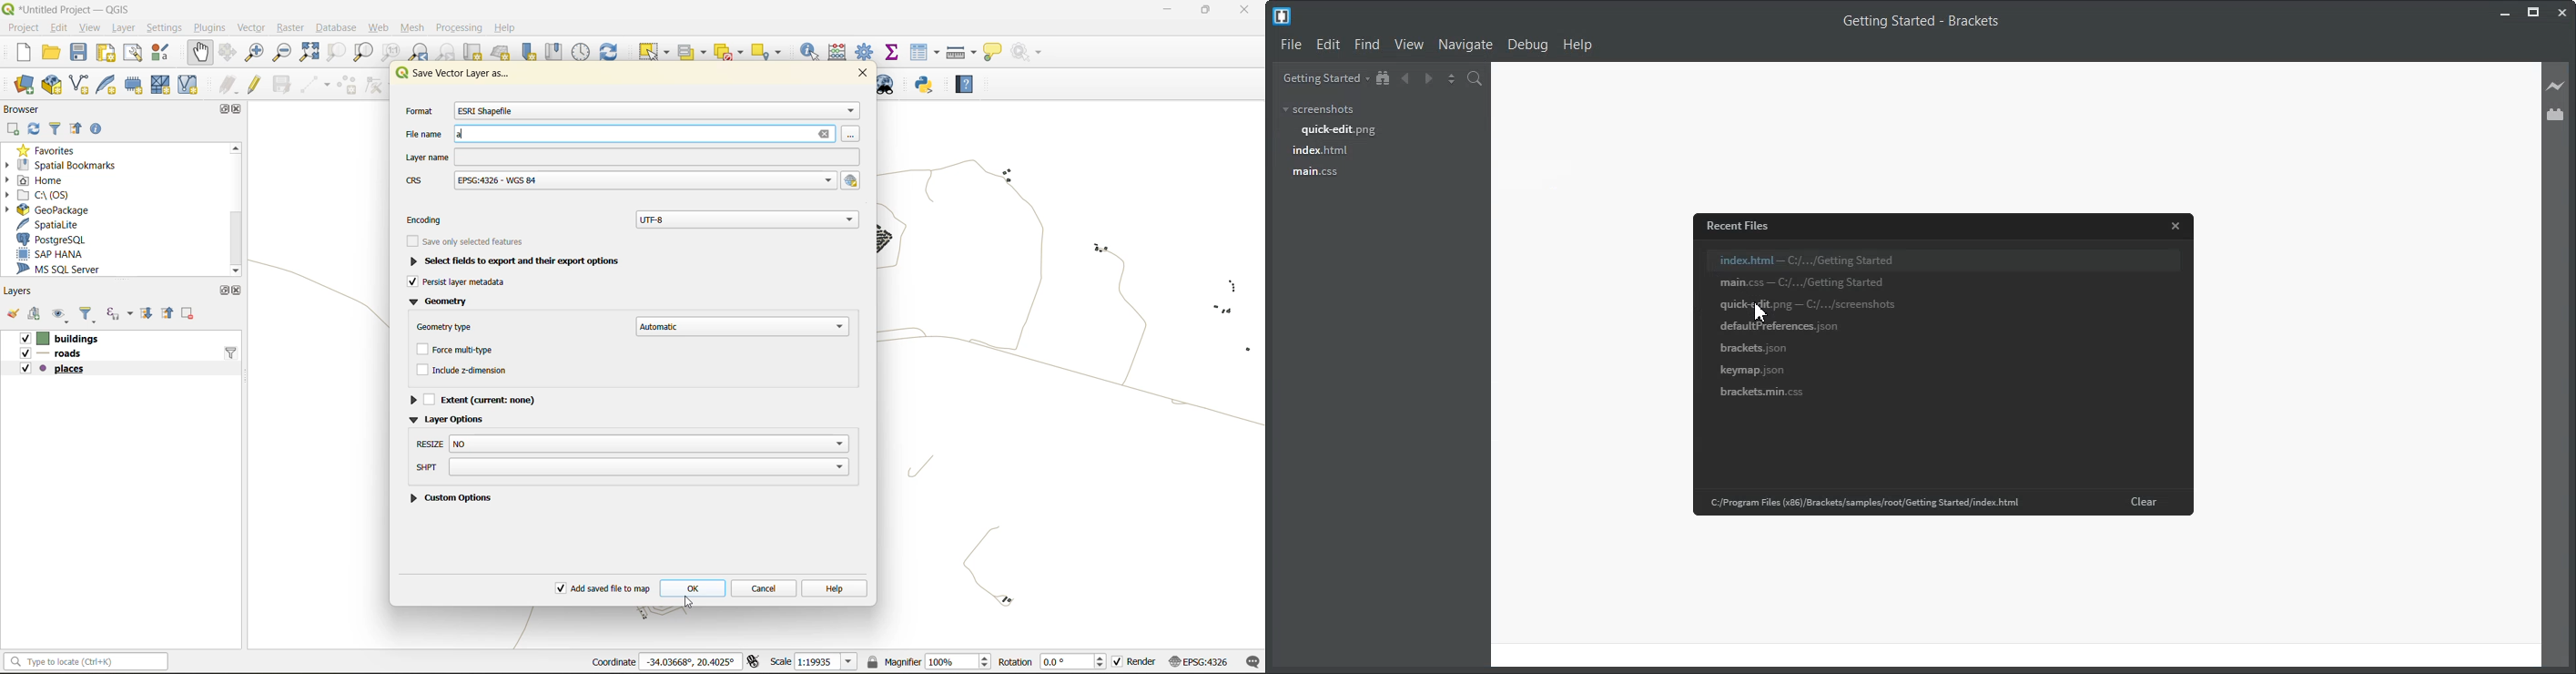 Image resolution: width=2576 pixels, height=700 pixels. What do you see at coordinates (222, 290) in the screenshot?
I see `maximize` at bounding box center [222, 290].